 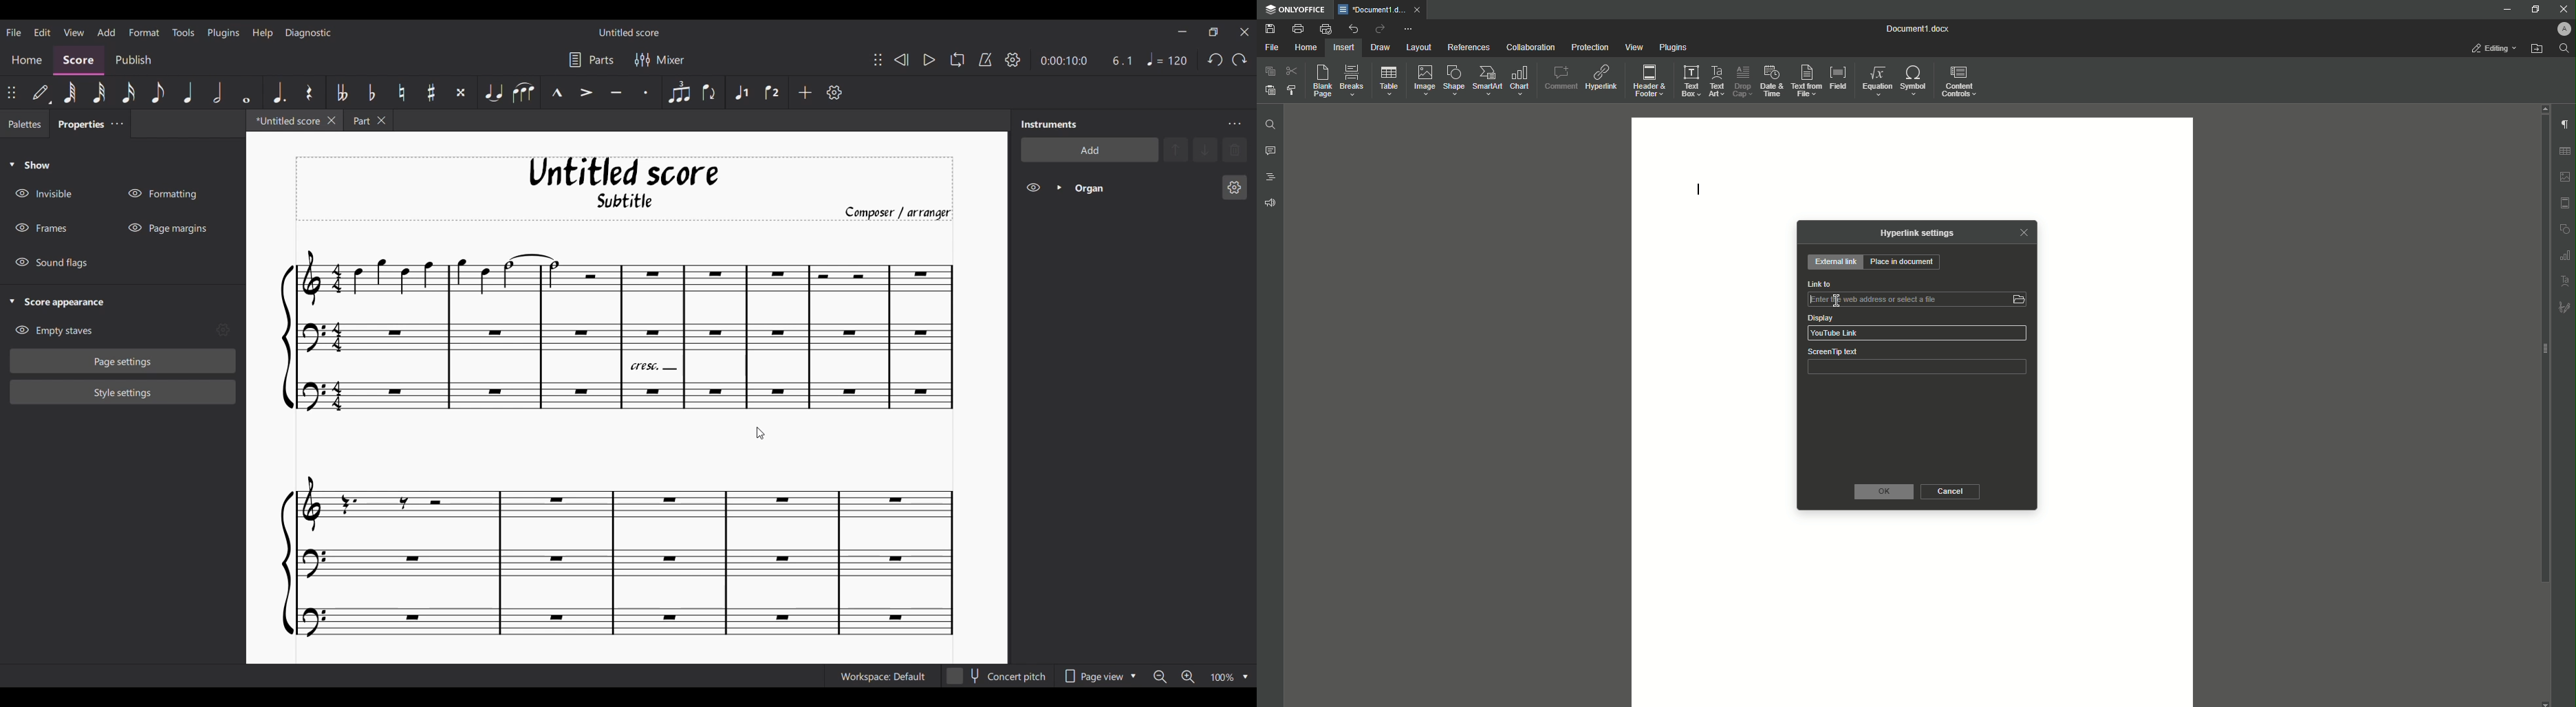 What do you see at coordinates (957, 60) in the screenshot?
I see `Looping playback ` at bounding box center [957, 60].